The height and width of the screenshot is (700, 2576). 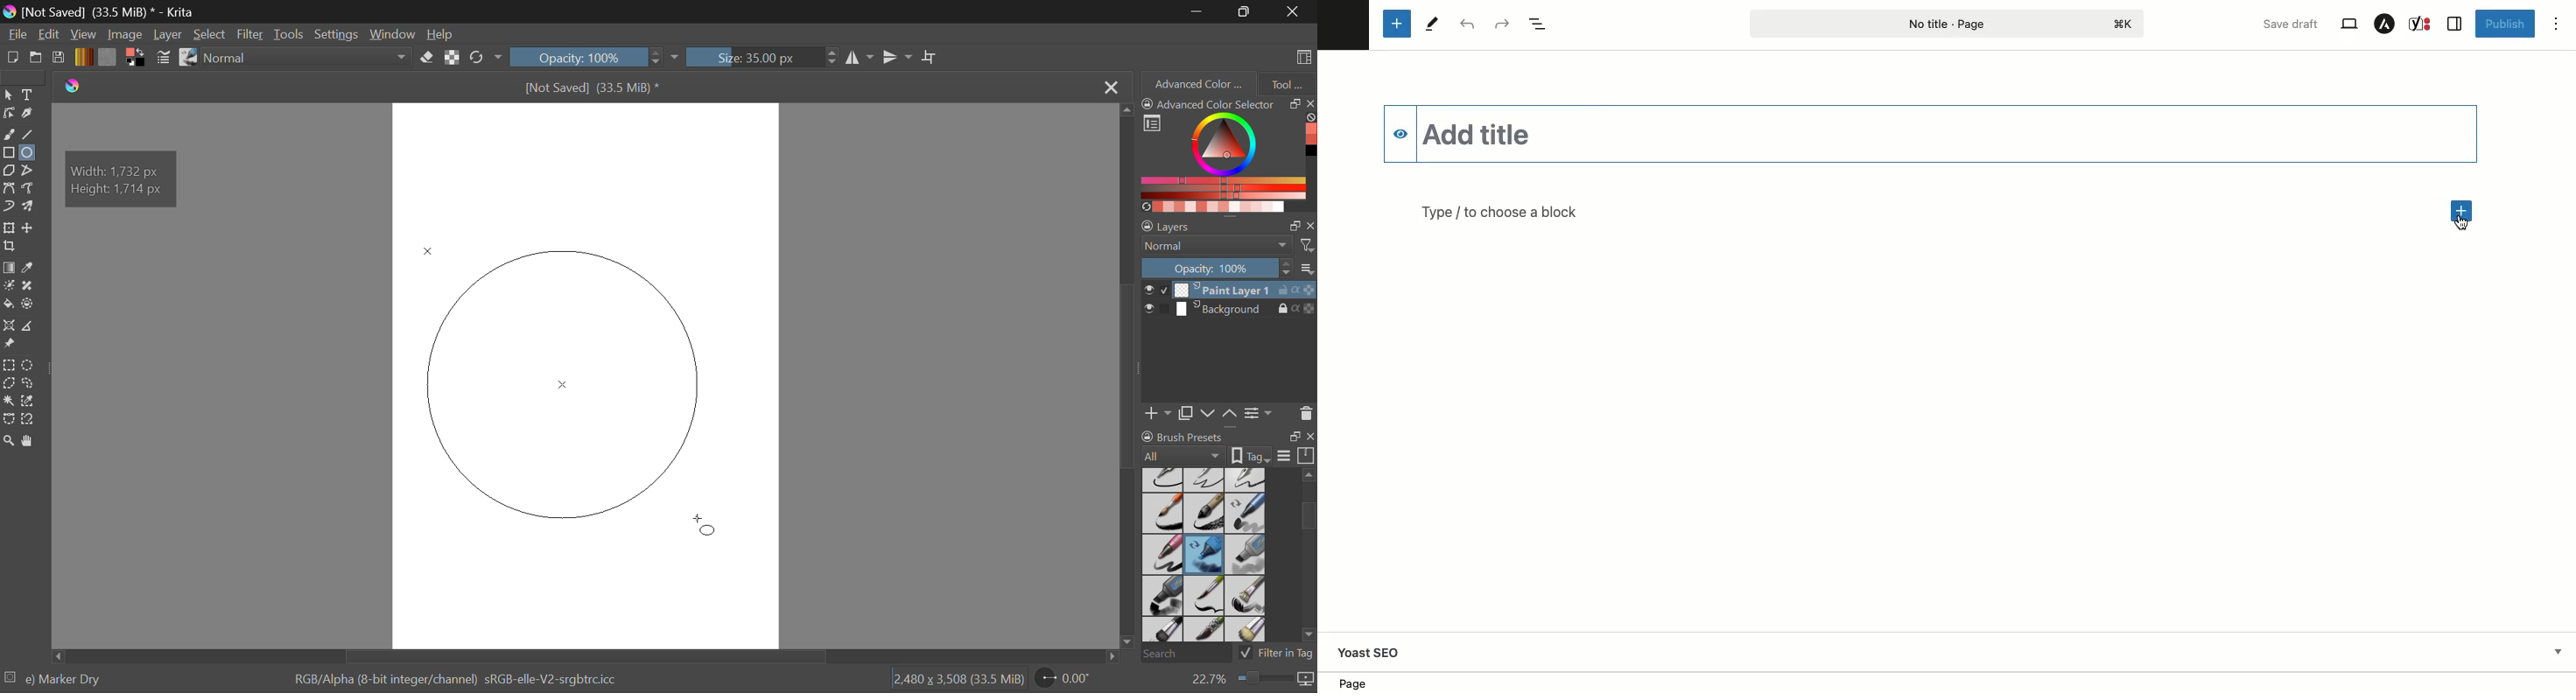 What do you see at coordinates (12, 344) in the screenshot?
I see `Reference Images` at bounding box center [12, 344].